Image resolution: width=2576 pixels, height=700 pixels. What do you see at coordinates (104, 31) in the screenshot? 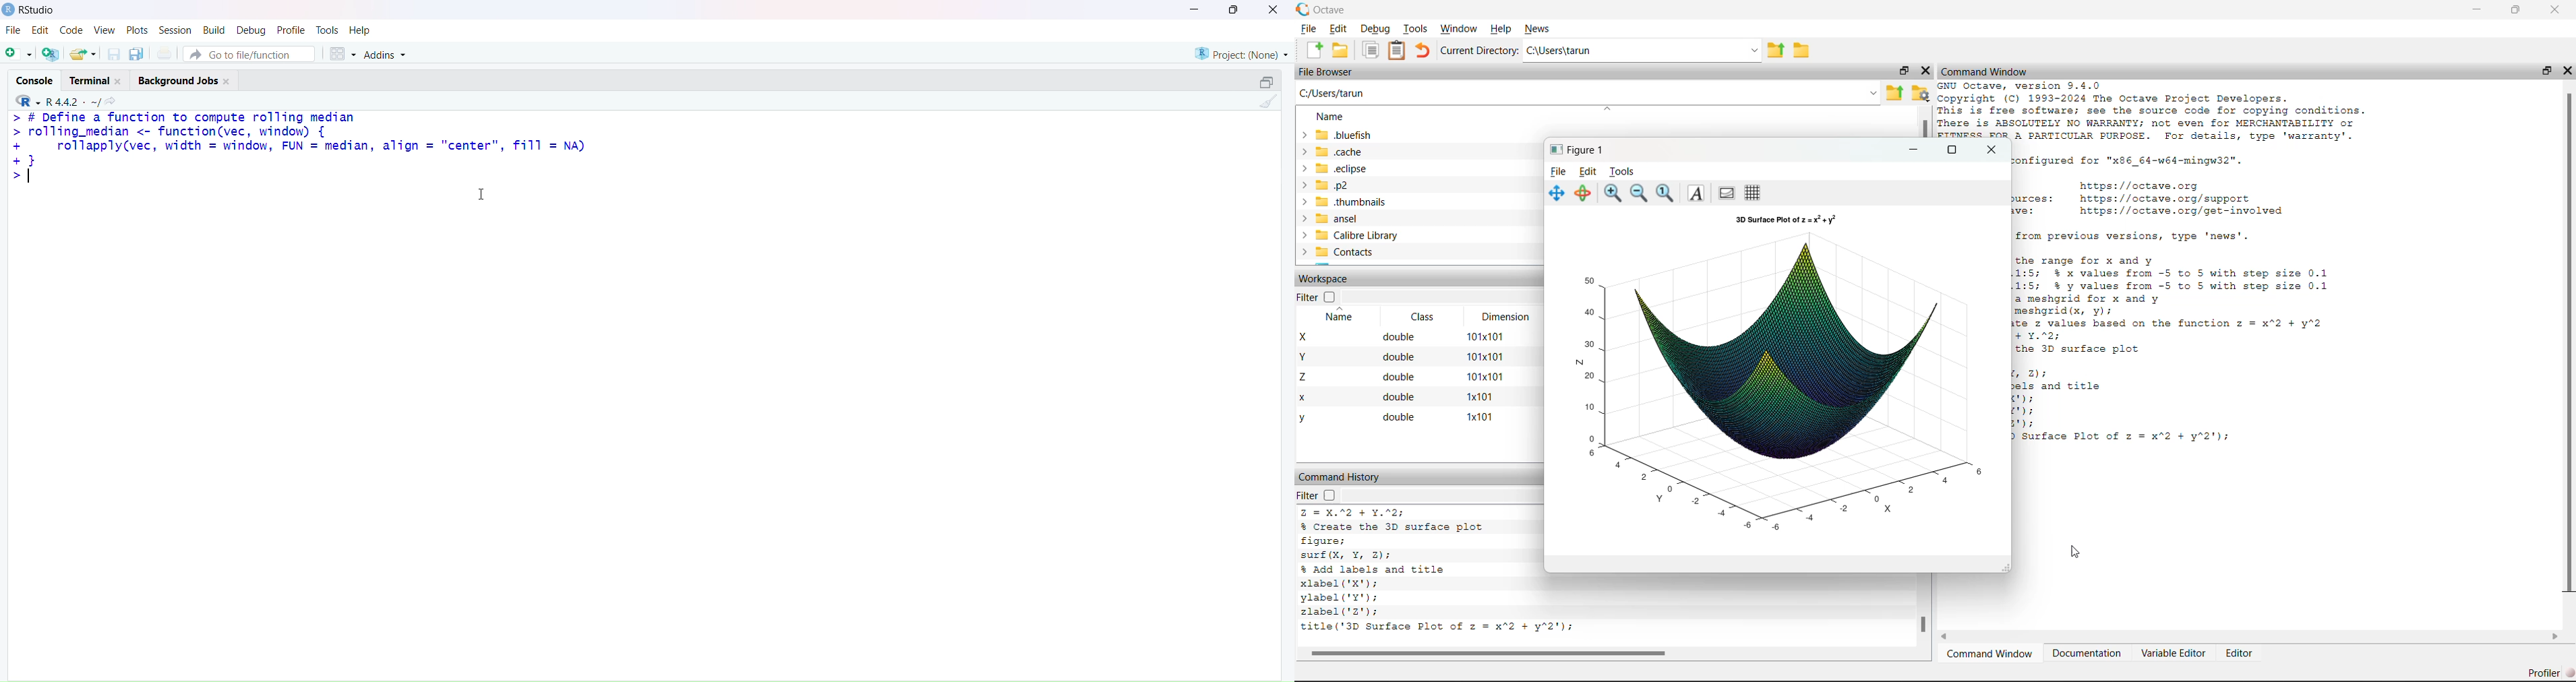
I see `view` at bounding box center [104, 31].